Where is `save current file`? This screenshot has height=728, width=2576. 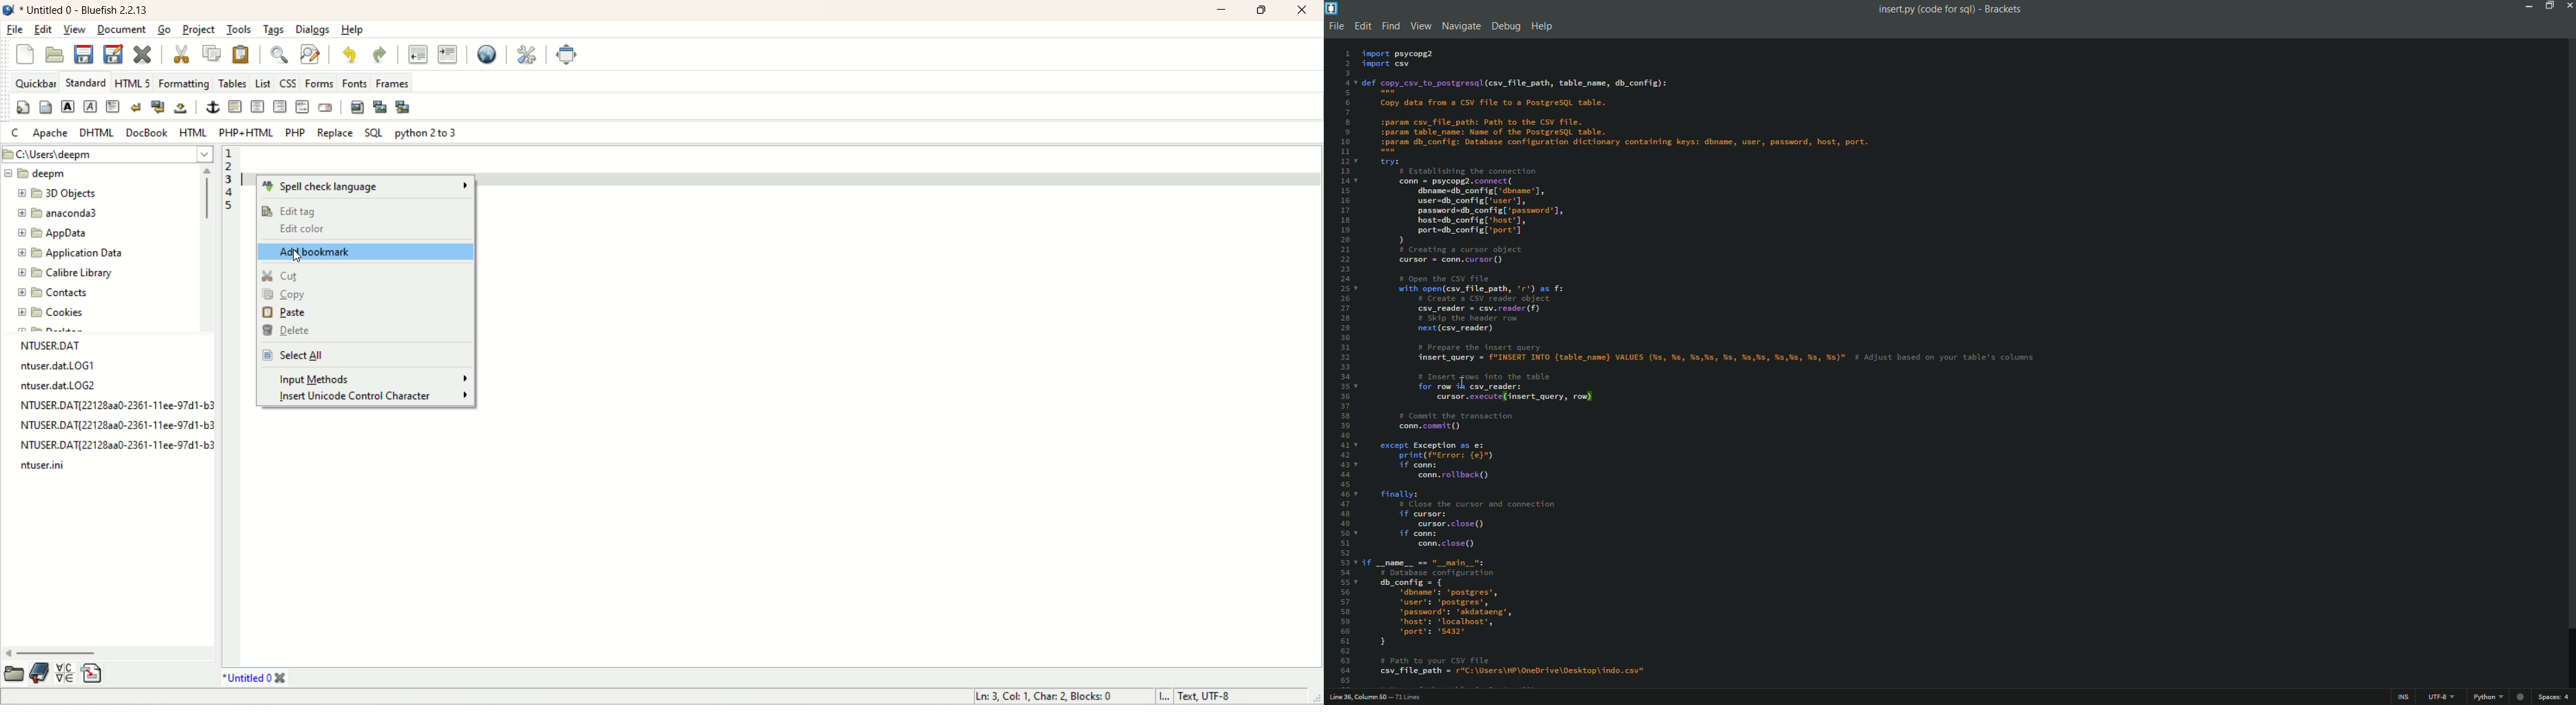 save current file is located at coordinates (84, 55).